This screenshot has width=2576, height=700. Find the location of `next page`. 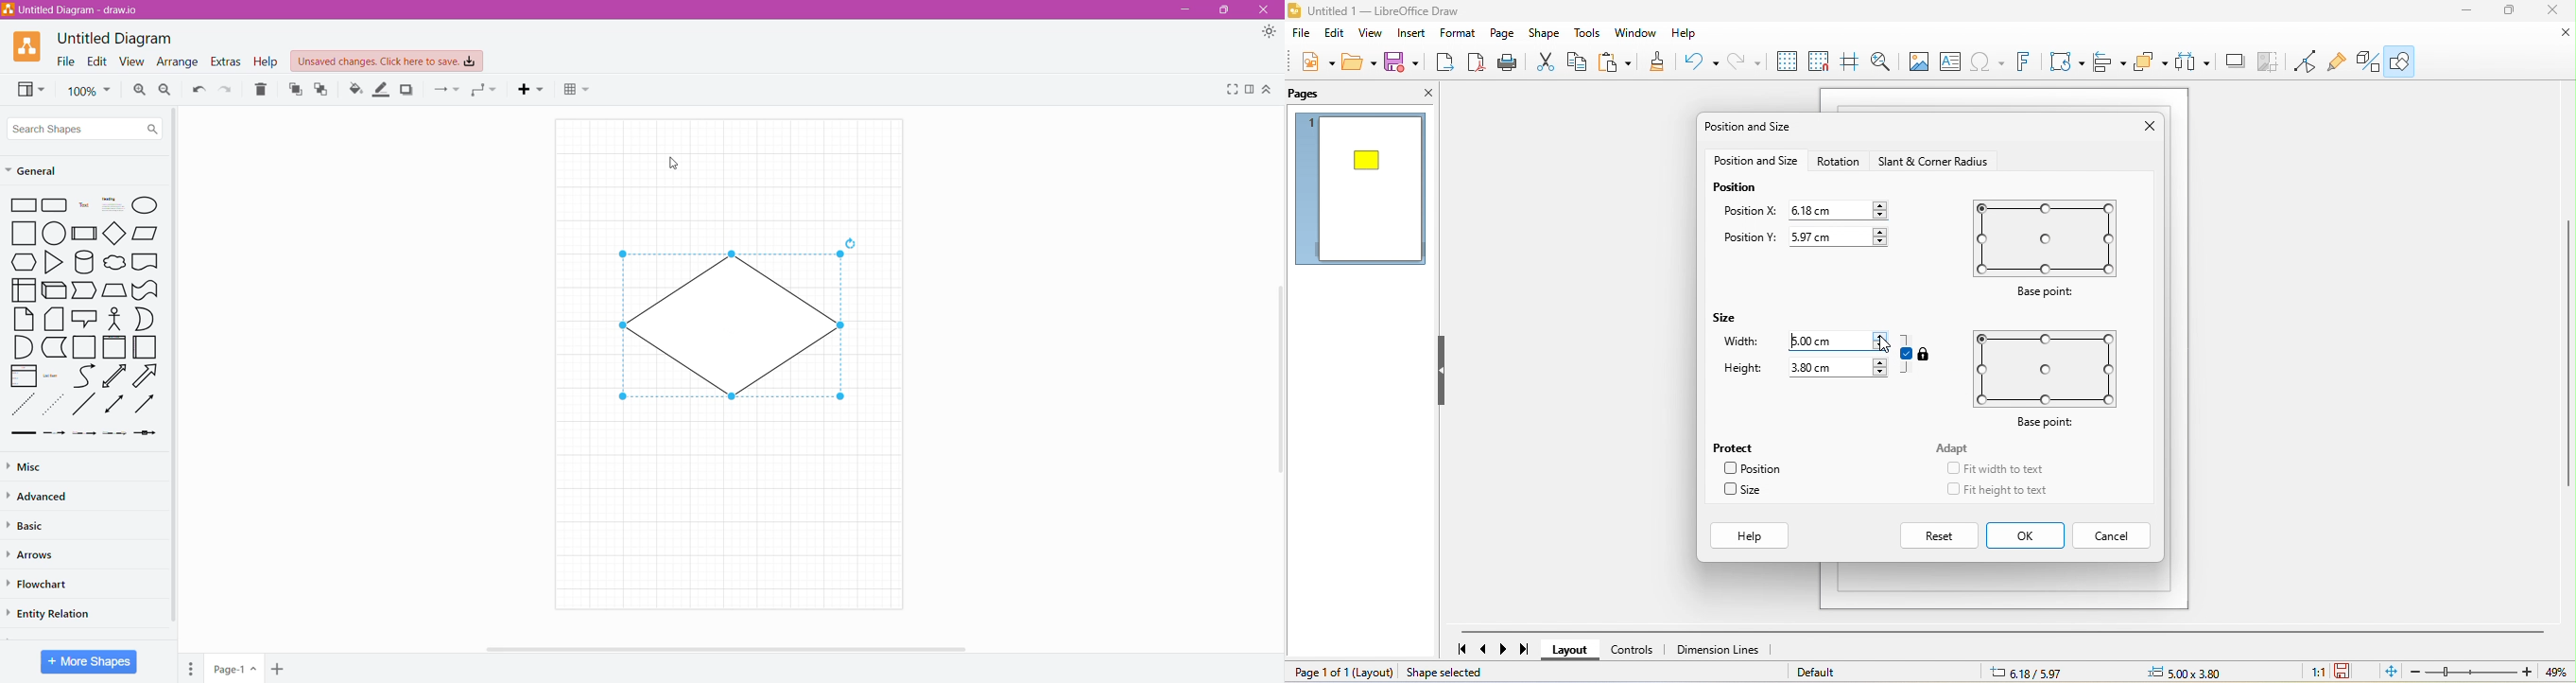

next page is located at coordinates (1507, 650).